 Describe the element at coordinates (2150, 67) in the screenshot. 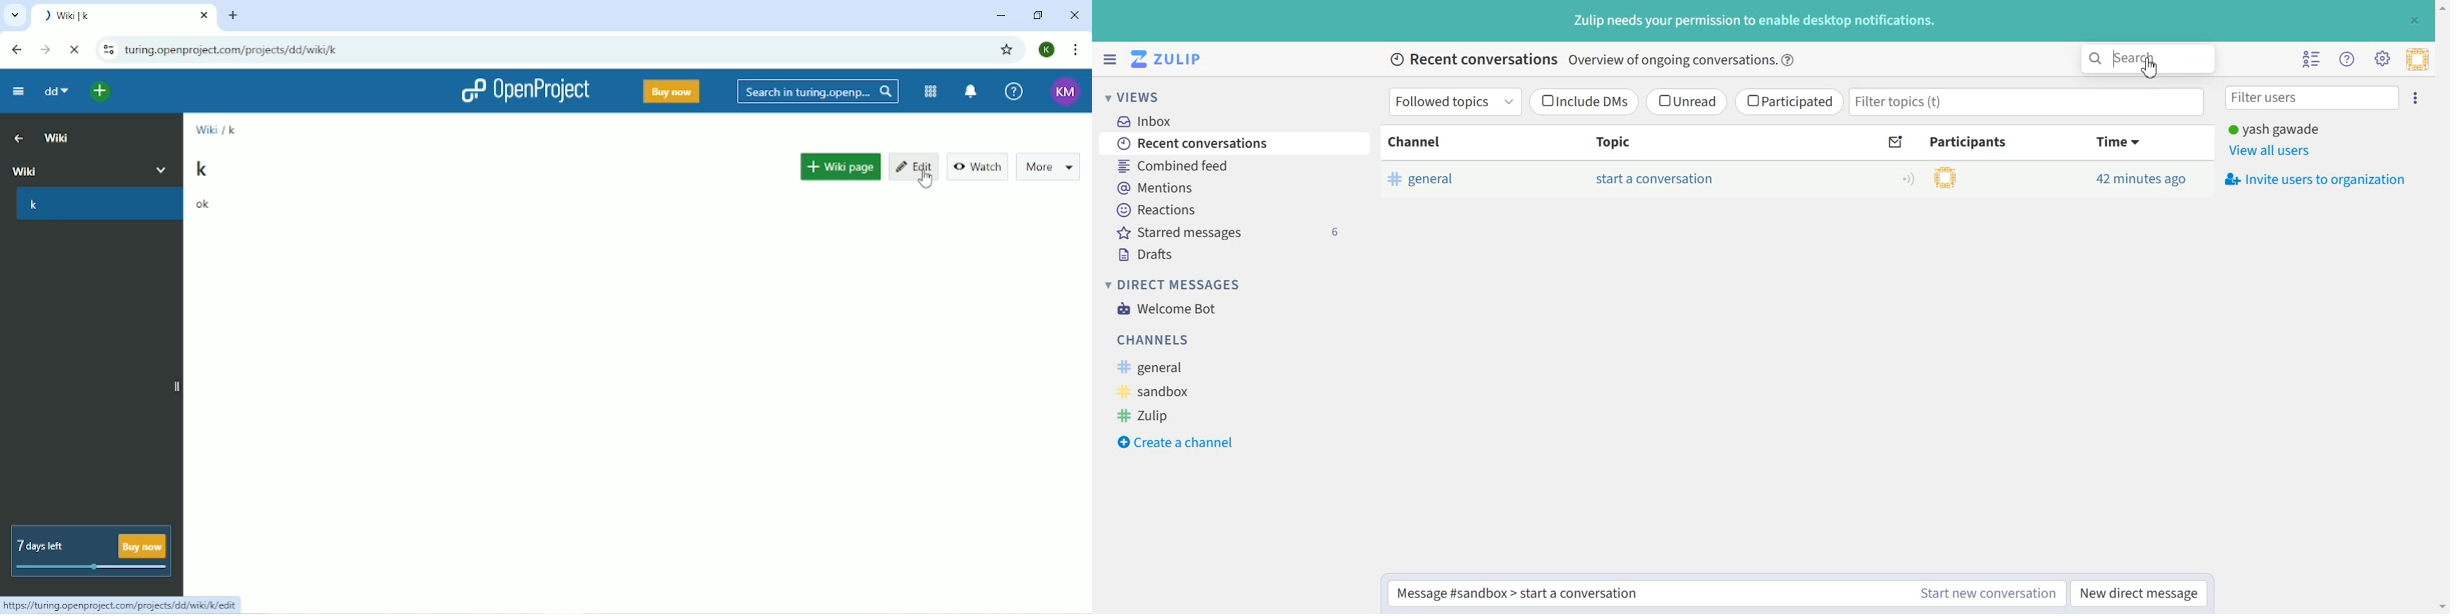

I see `Cursor` at that location.